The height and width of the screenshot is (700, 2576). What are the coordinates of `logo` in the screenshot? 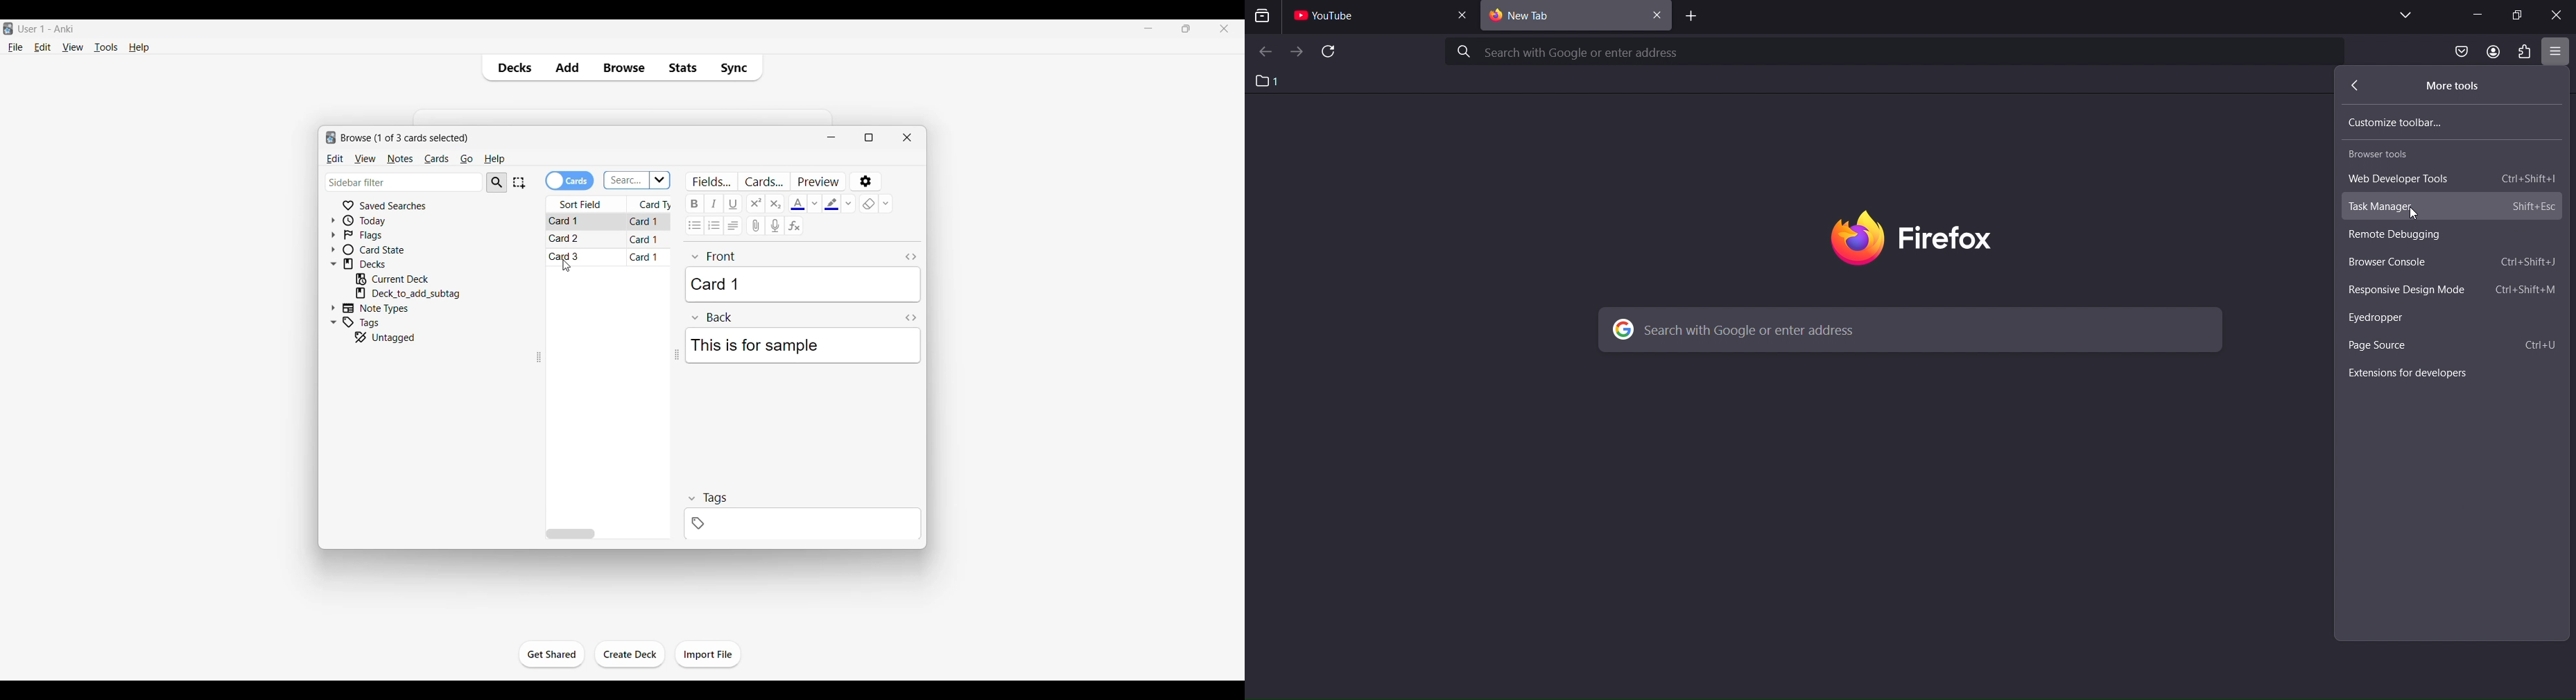 It's located at (329, 138).